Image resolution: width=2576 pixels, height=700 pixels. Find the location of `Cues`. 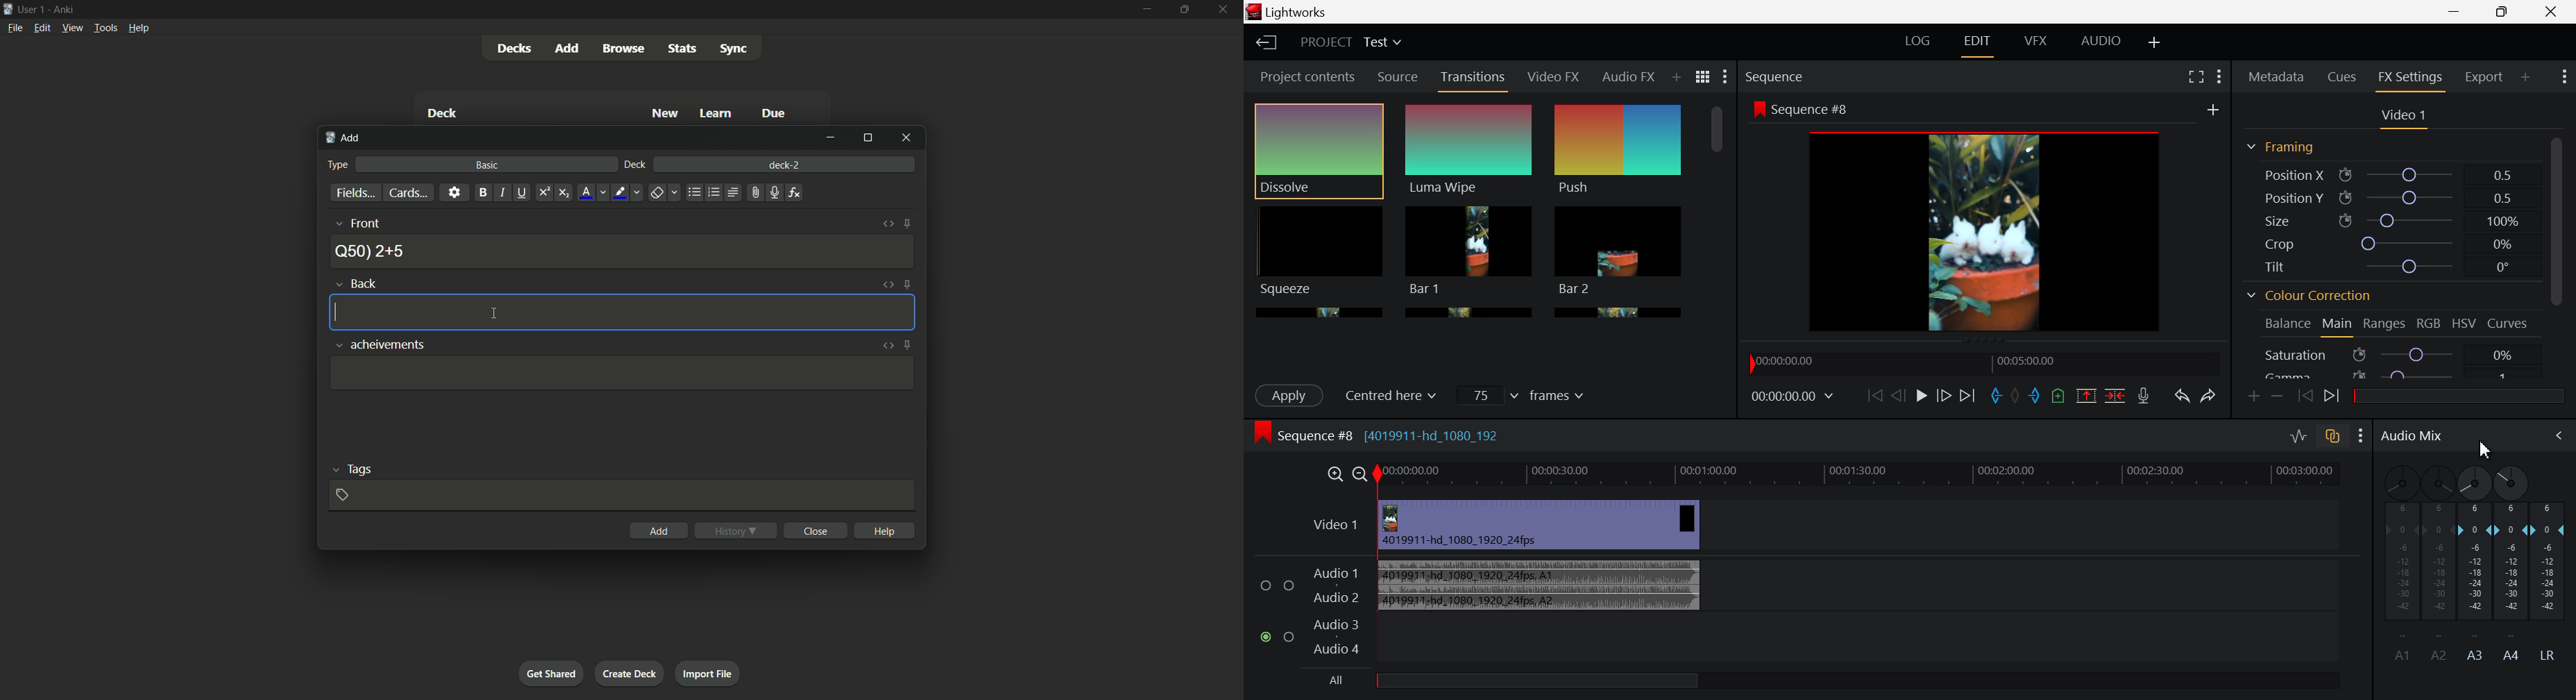

Cues is located at coordinates (2343, 77).